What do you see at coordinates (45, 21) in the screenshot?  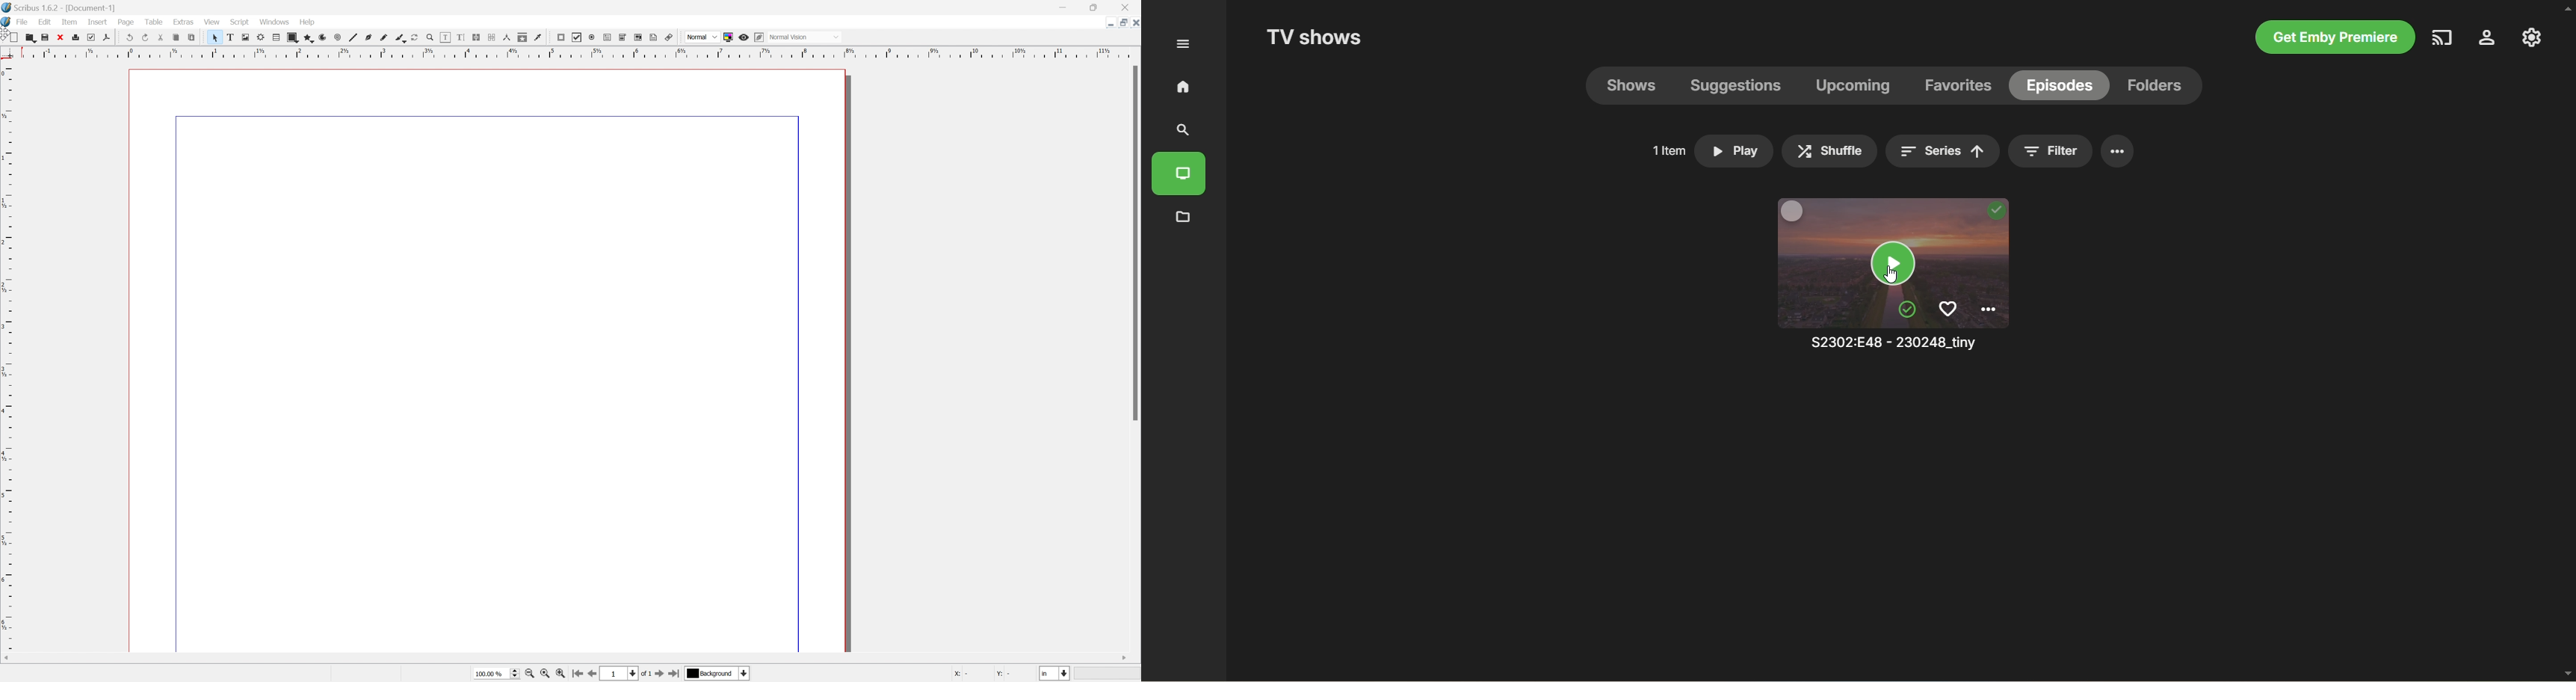 I see `edit` at bounding box center [45, 21].